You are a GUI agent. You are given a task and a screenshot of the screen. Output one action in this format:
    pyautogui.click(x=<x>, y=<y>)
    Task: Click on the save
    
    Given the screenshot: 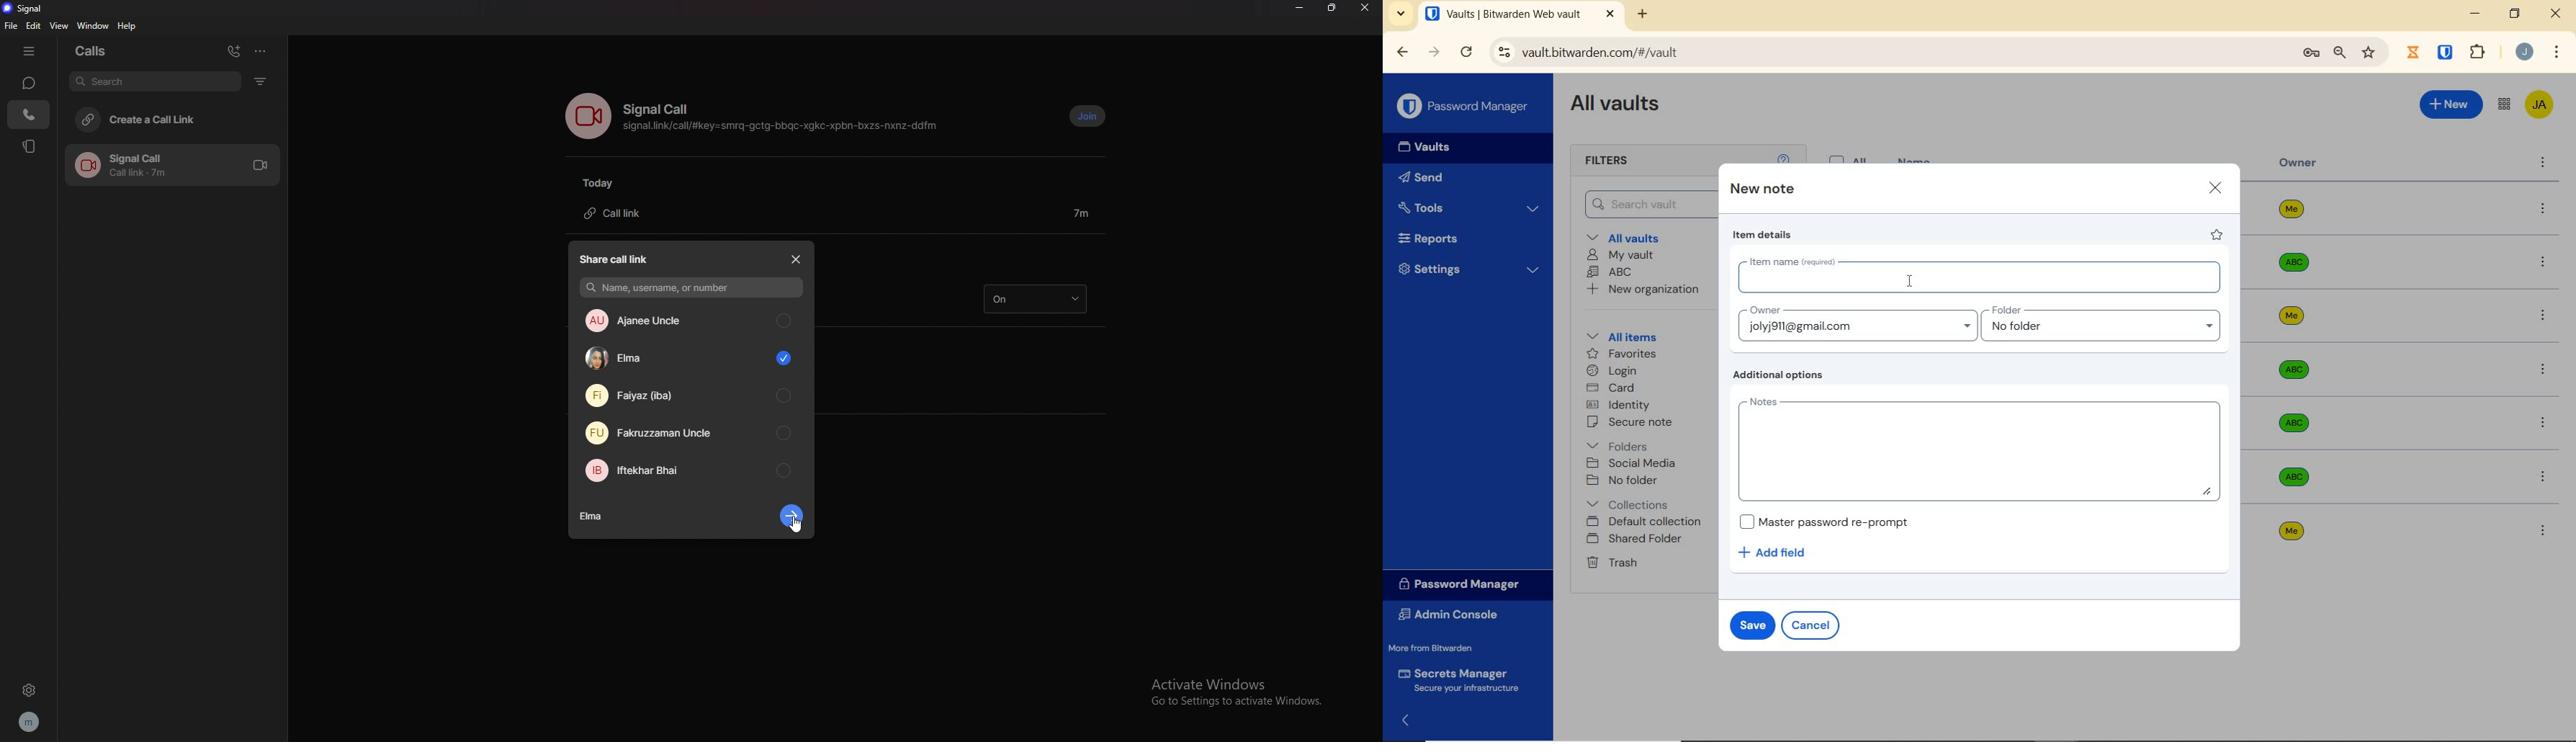 What is the action you would take?
    pyautogui.click(x=1753, y=624)
    